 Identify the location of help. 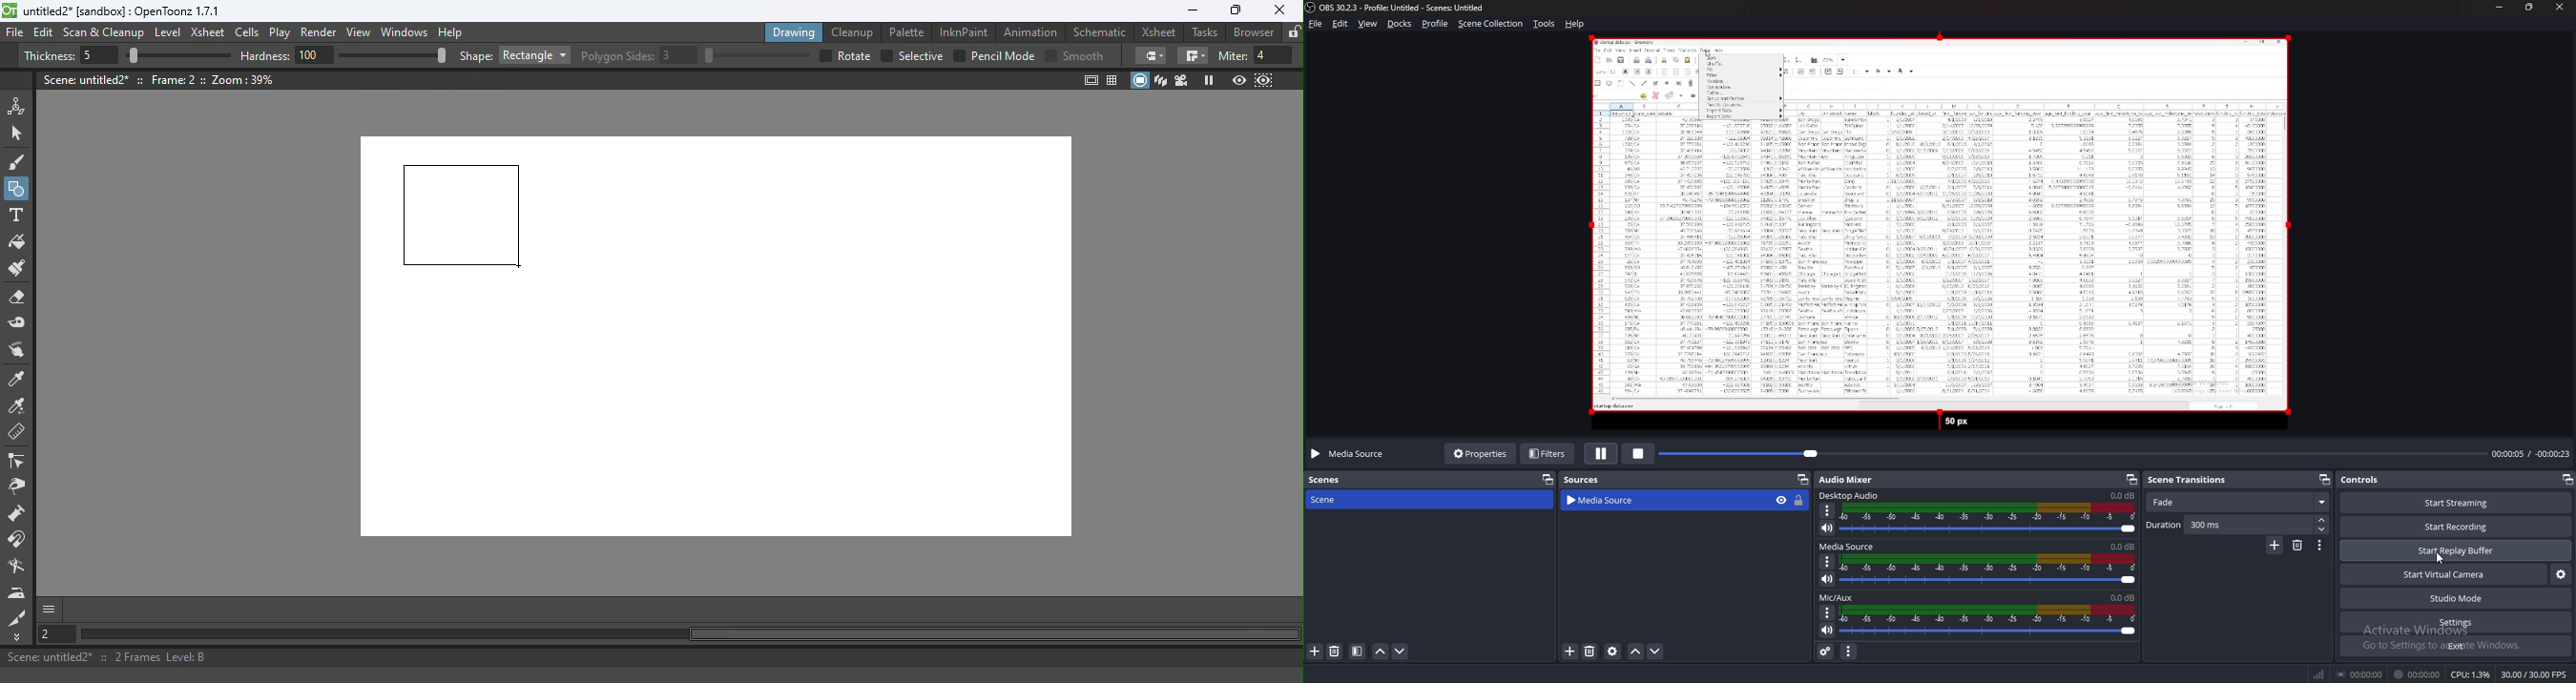
(1577, 24).